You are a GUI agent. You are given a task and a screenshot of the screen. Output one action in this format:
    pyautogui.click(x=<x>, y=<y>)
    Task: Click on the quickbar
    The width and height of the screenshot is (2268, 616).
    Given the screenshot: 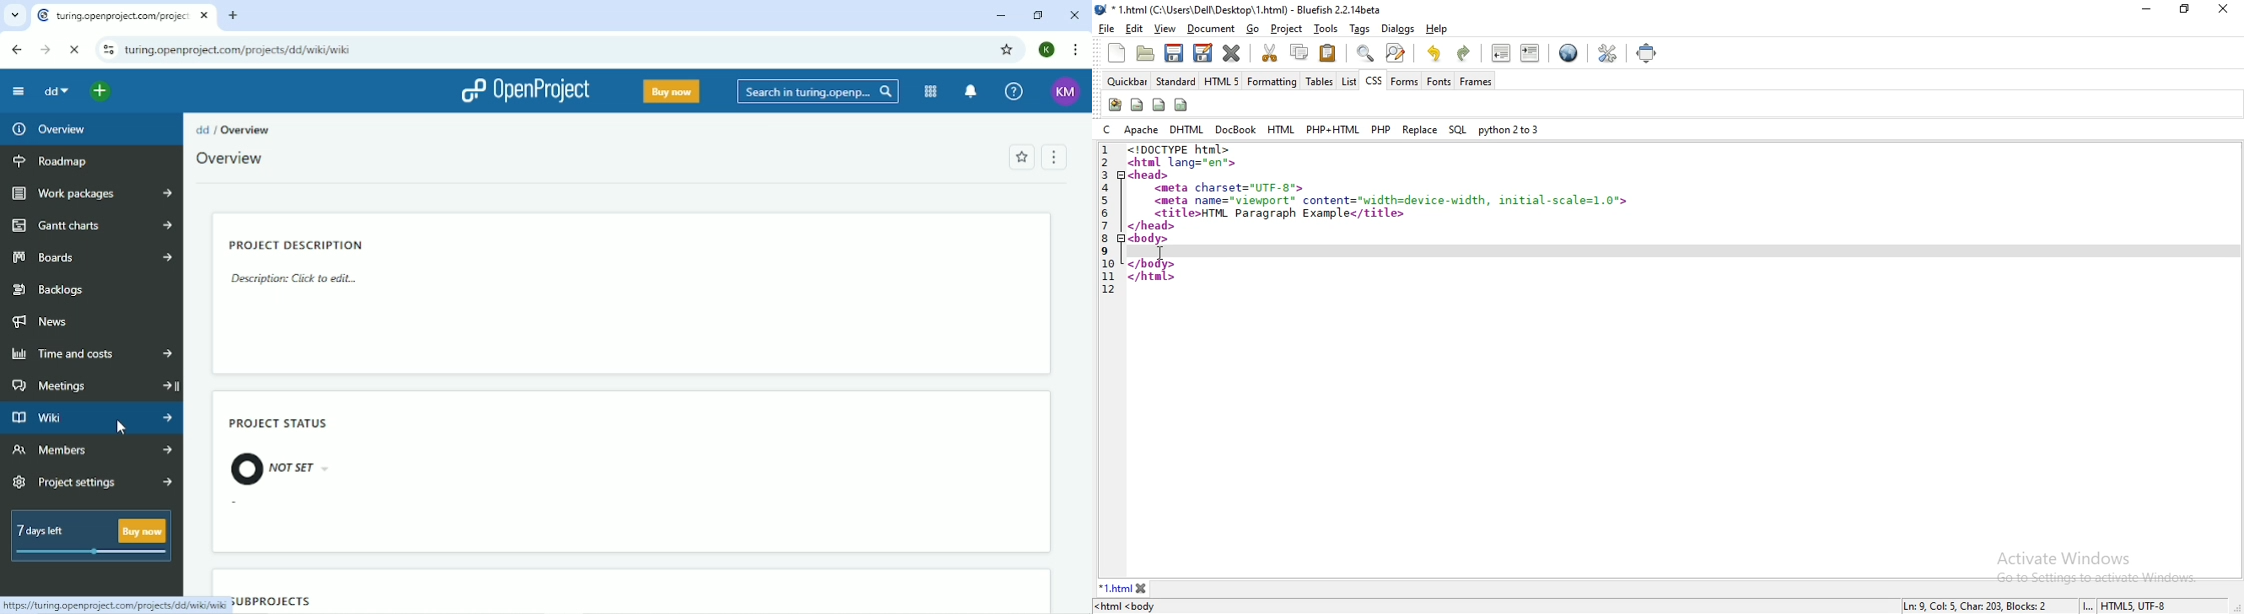 What is the action you would take?
    pyautogui.click(x=1126, y=82)
    